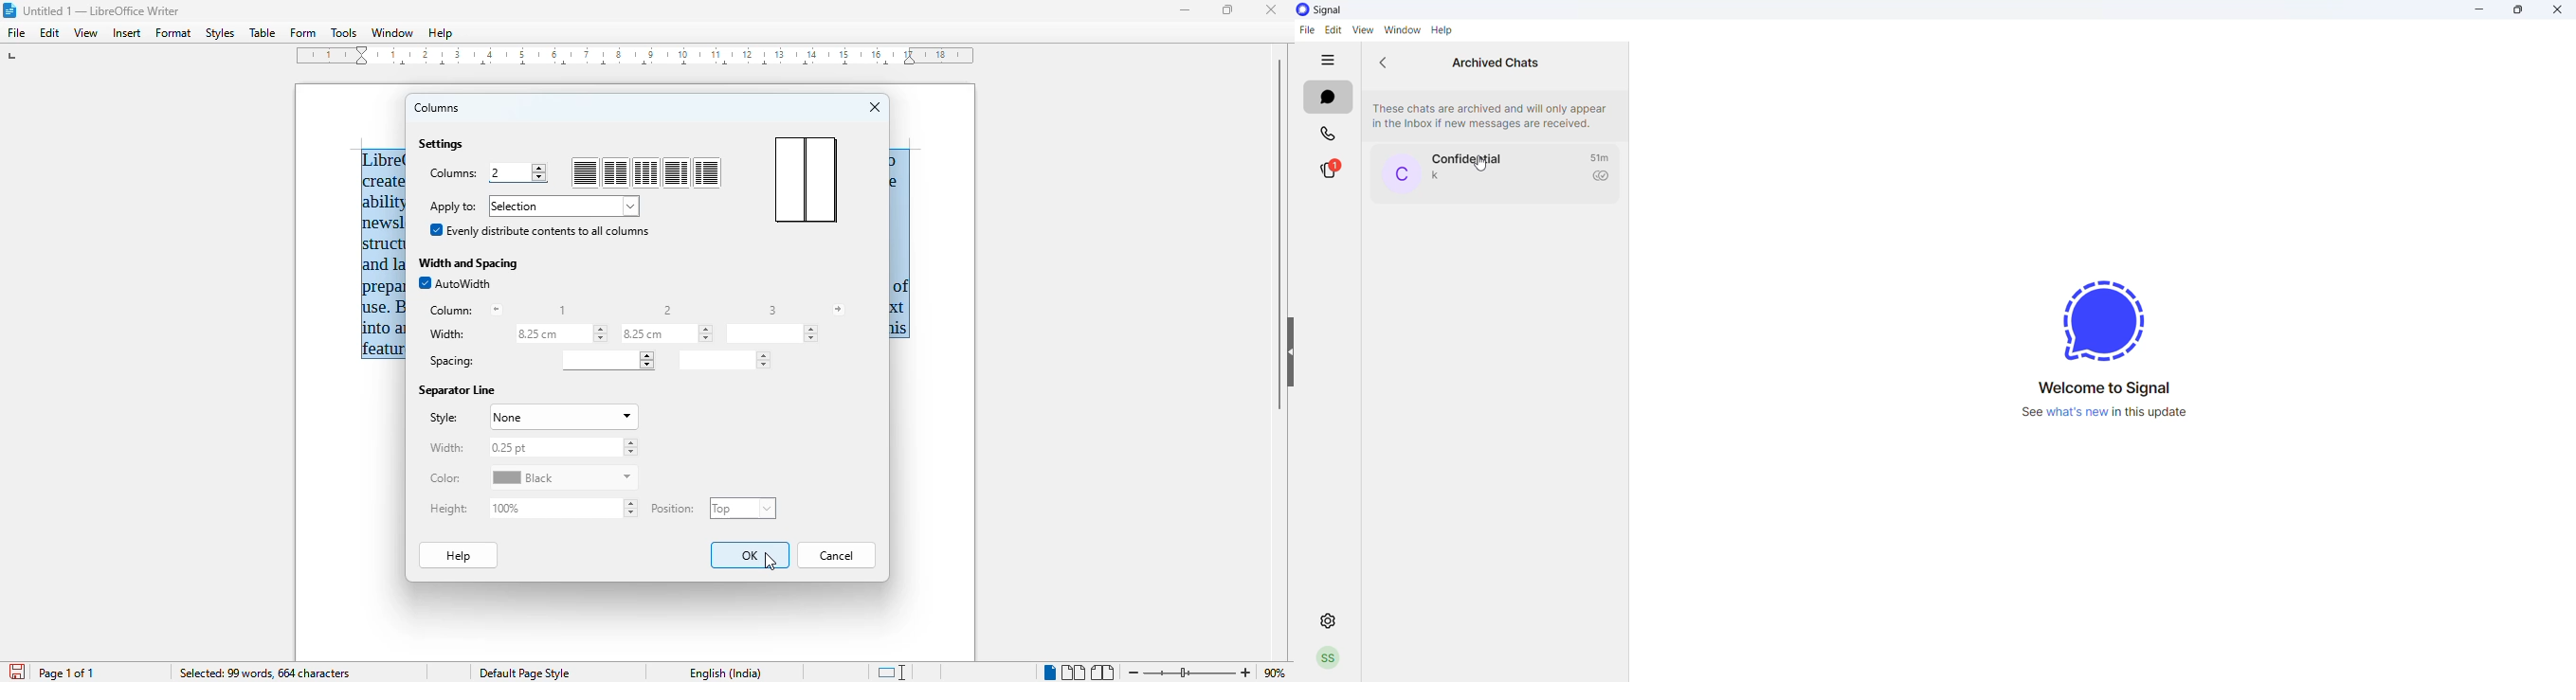 This screenshot has width=2576, height=700. I want to click on window, so click(392, 33).